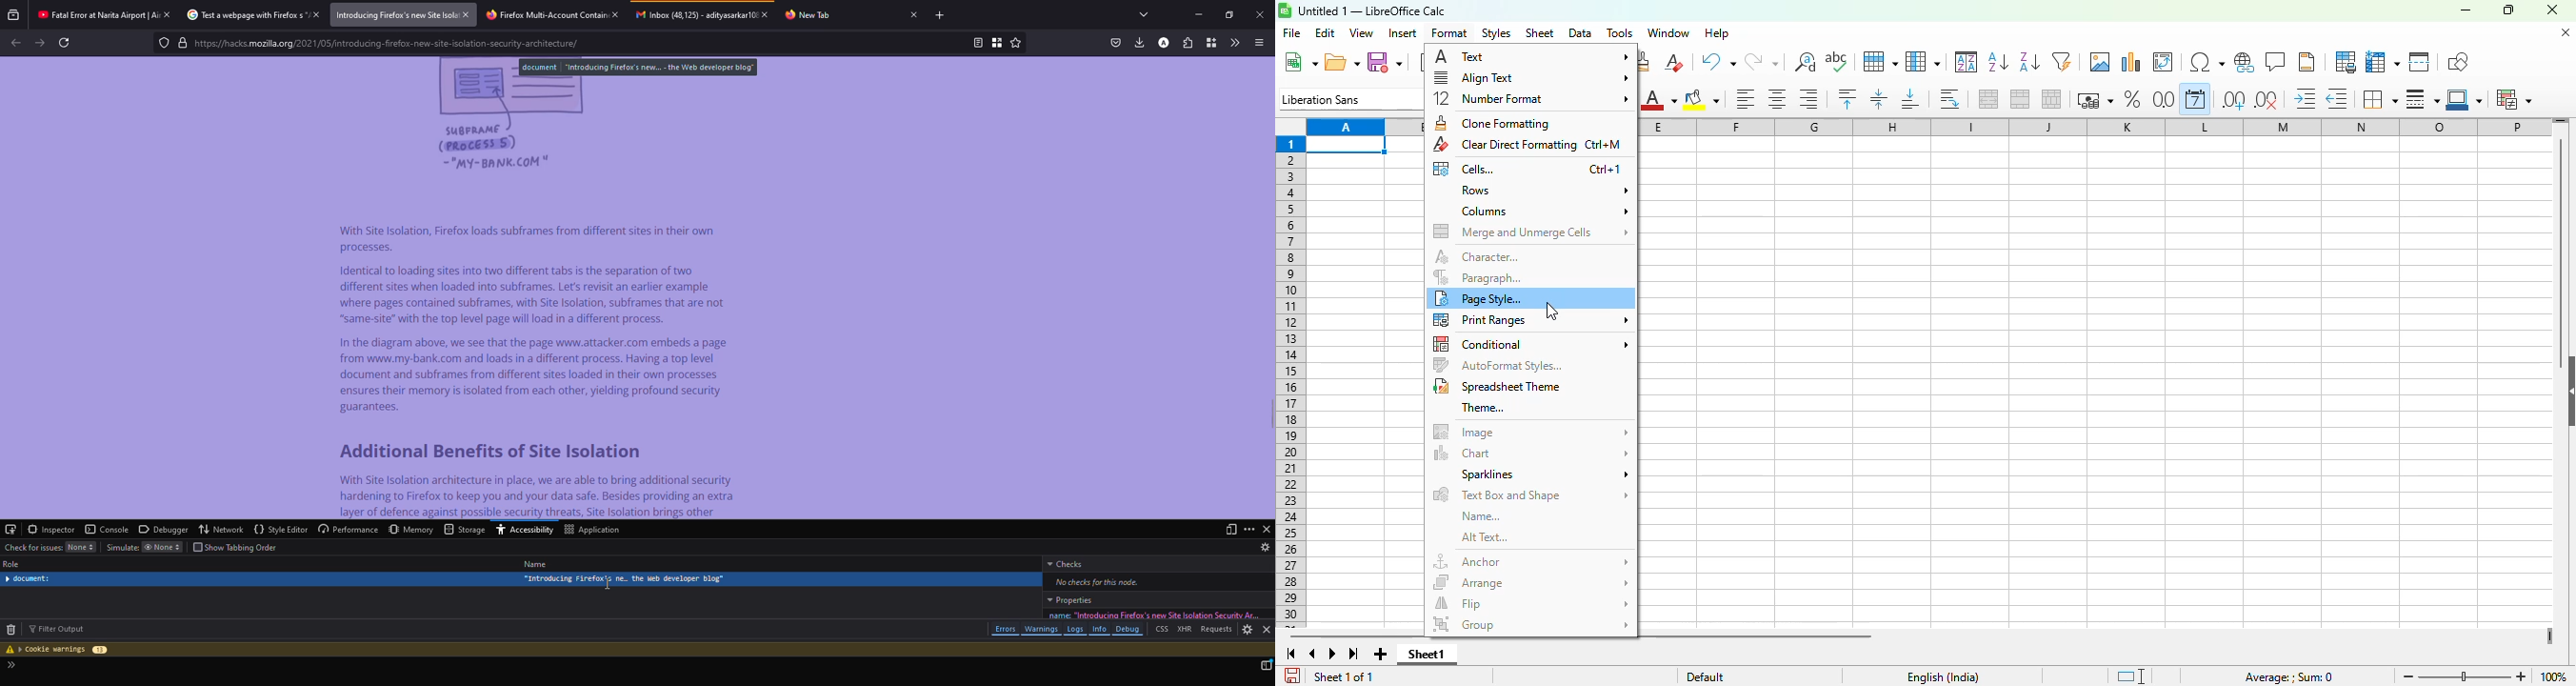  What do you see at coordinates (1362, 127) in the screenshot?
I see `columns` at bounding box center [1362, 127].